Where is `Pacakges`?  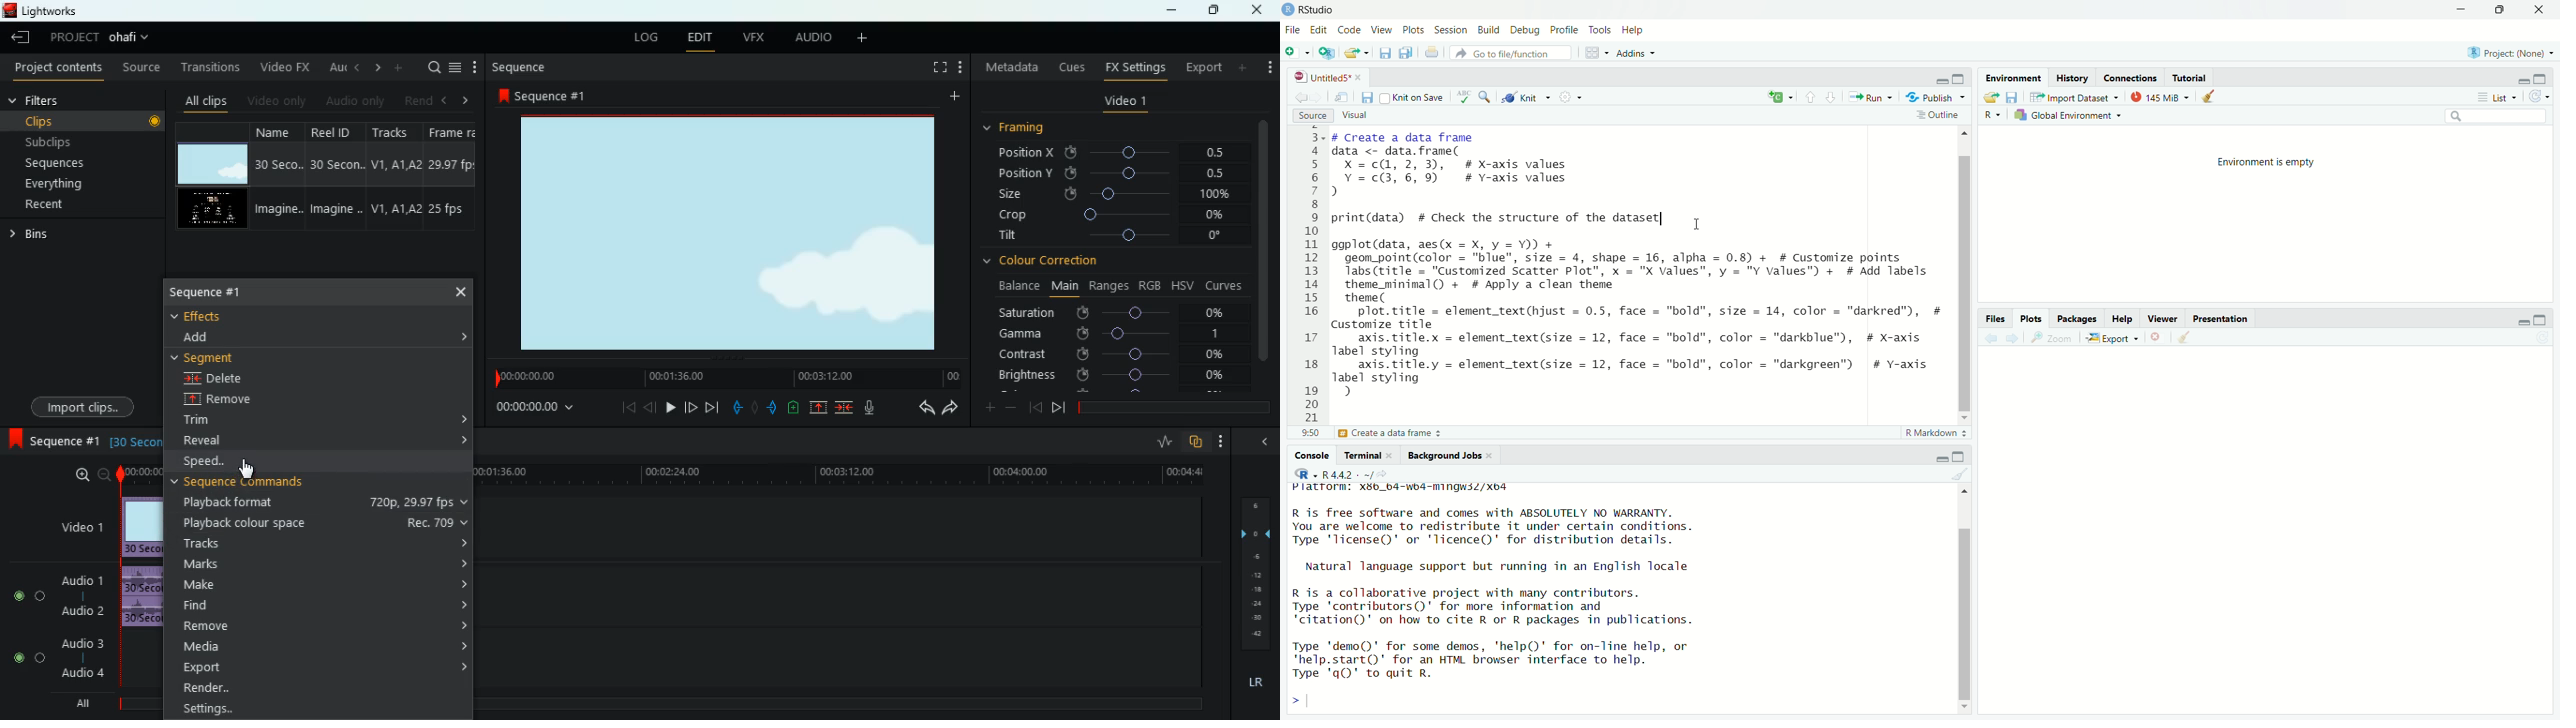 Pacakges is located at coordinates (2077, 320).